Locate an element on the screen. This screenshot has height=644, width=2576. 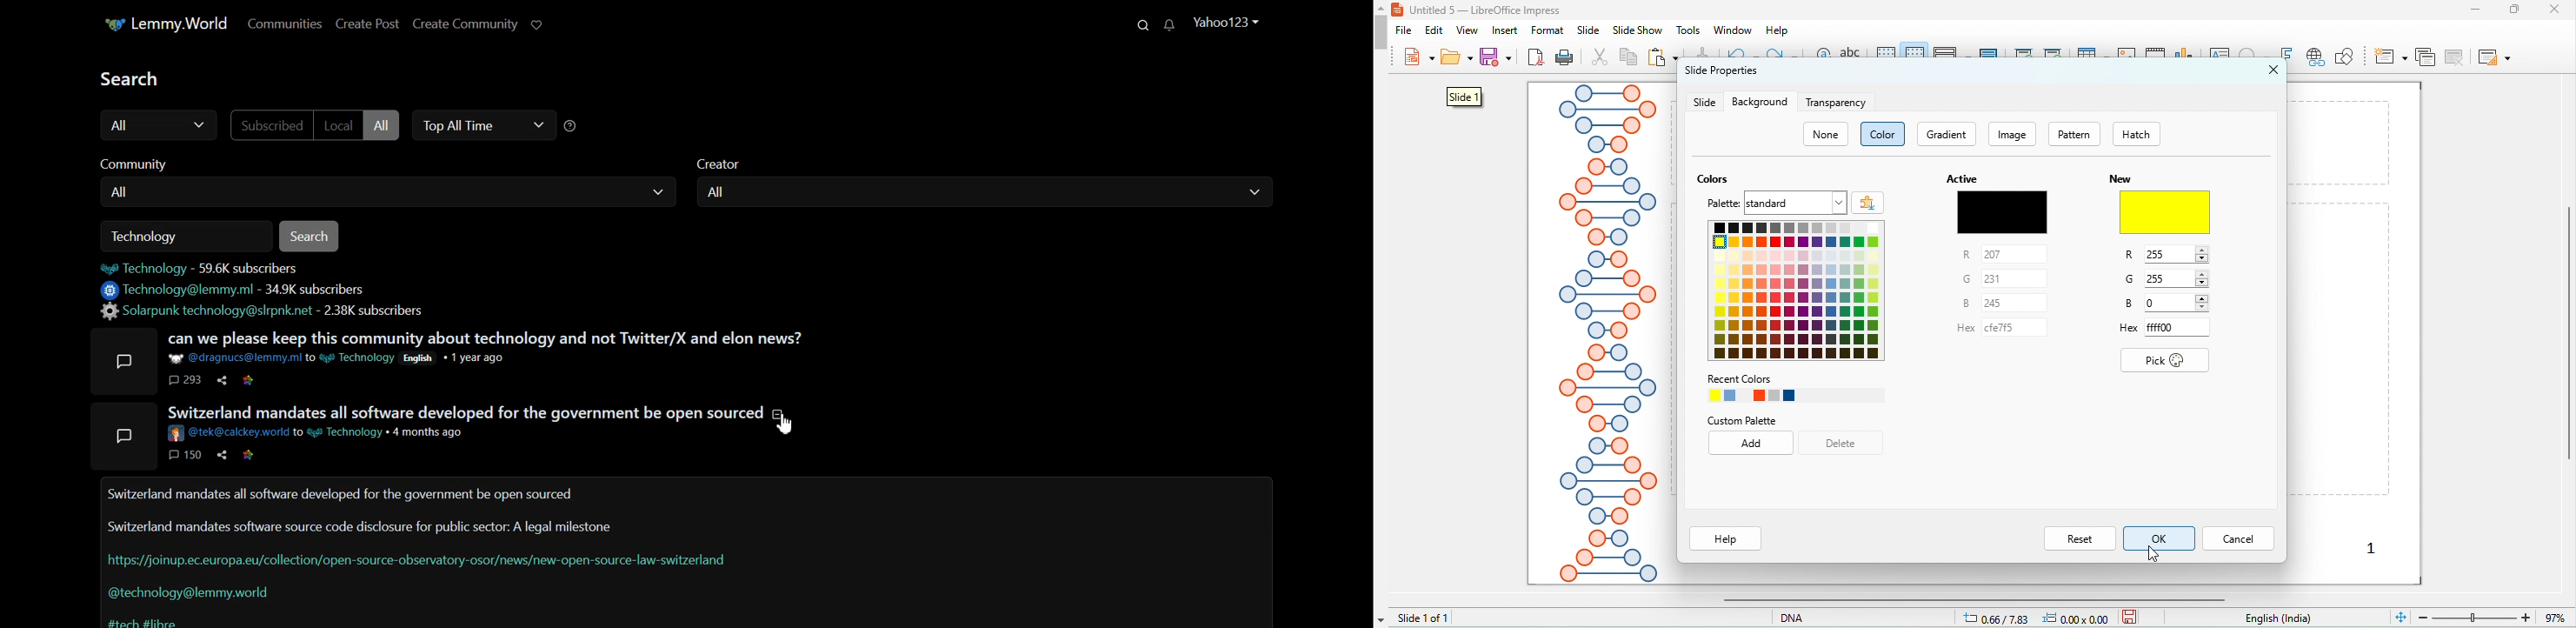
close is located at coordinates (2559, 9).